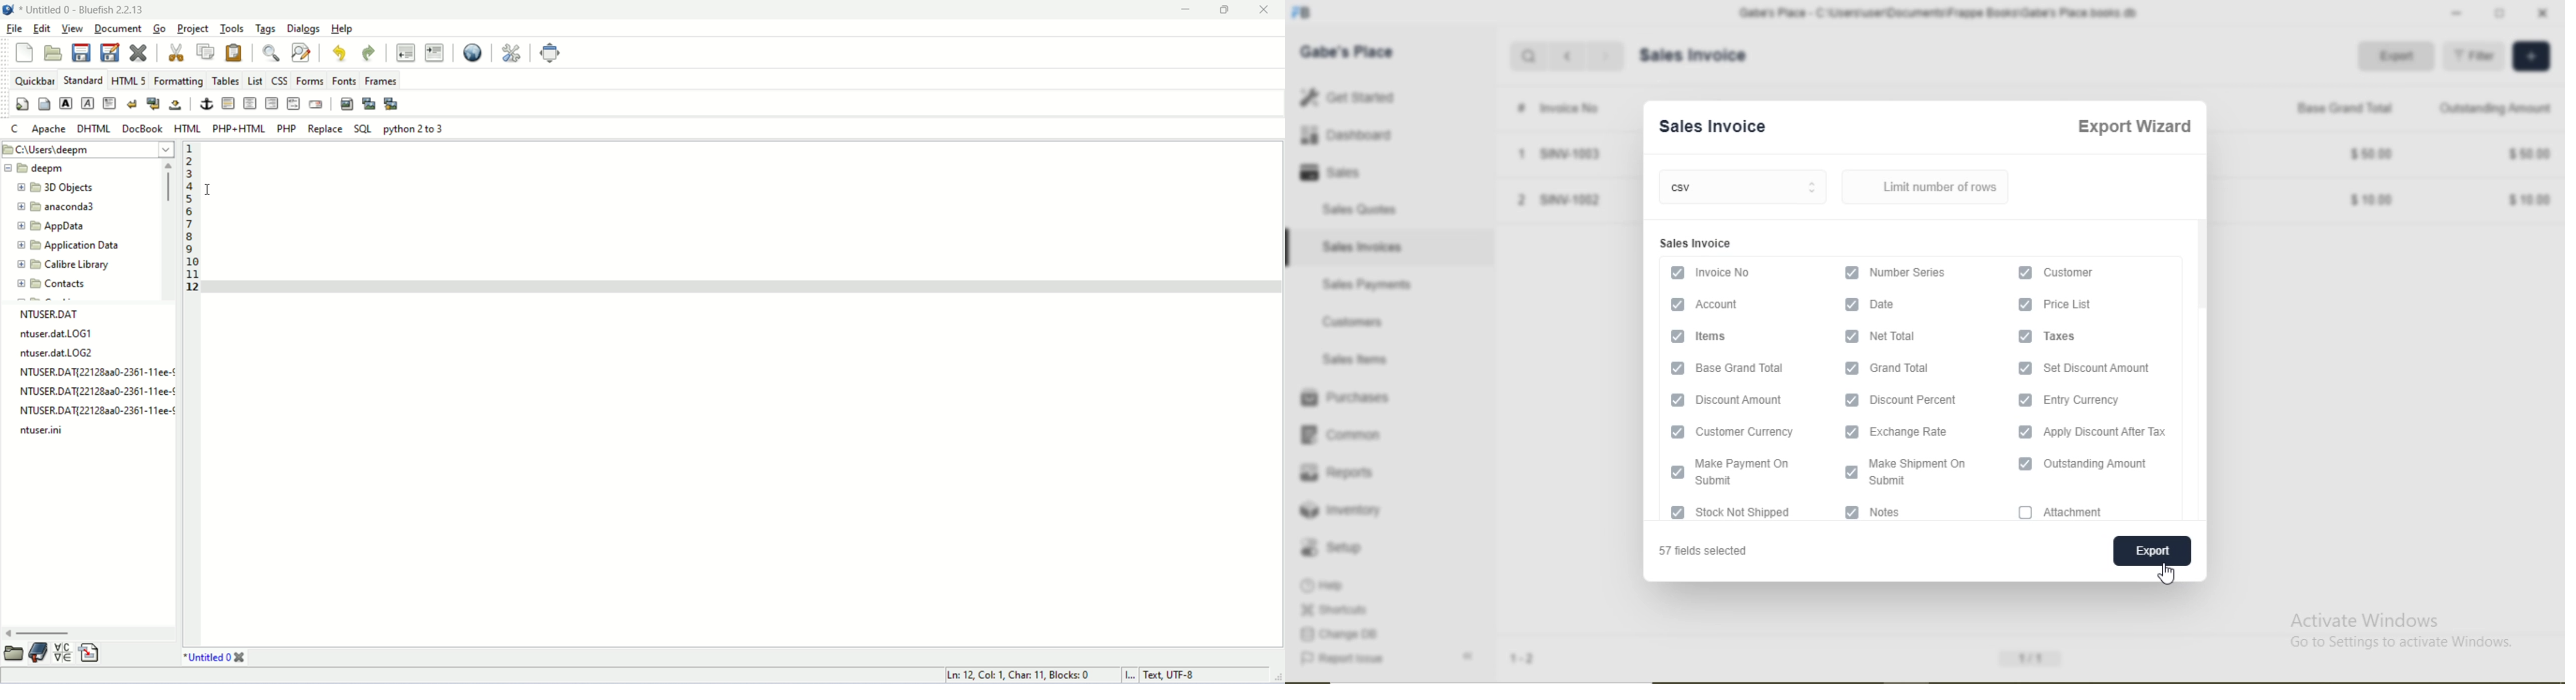  What do you see at coordinates (175, 54) in the screenshot?
I see `cut` at bounding box center [175, 54].